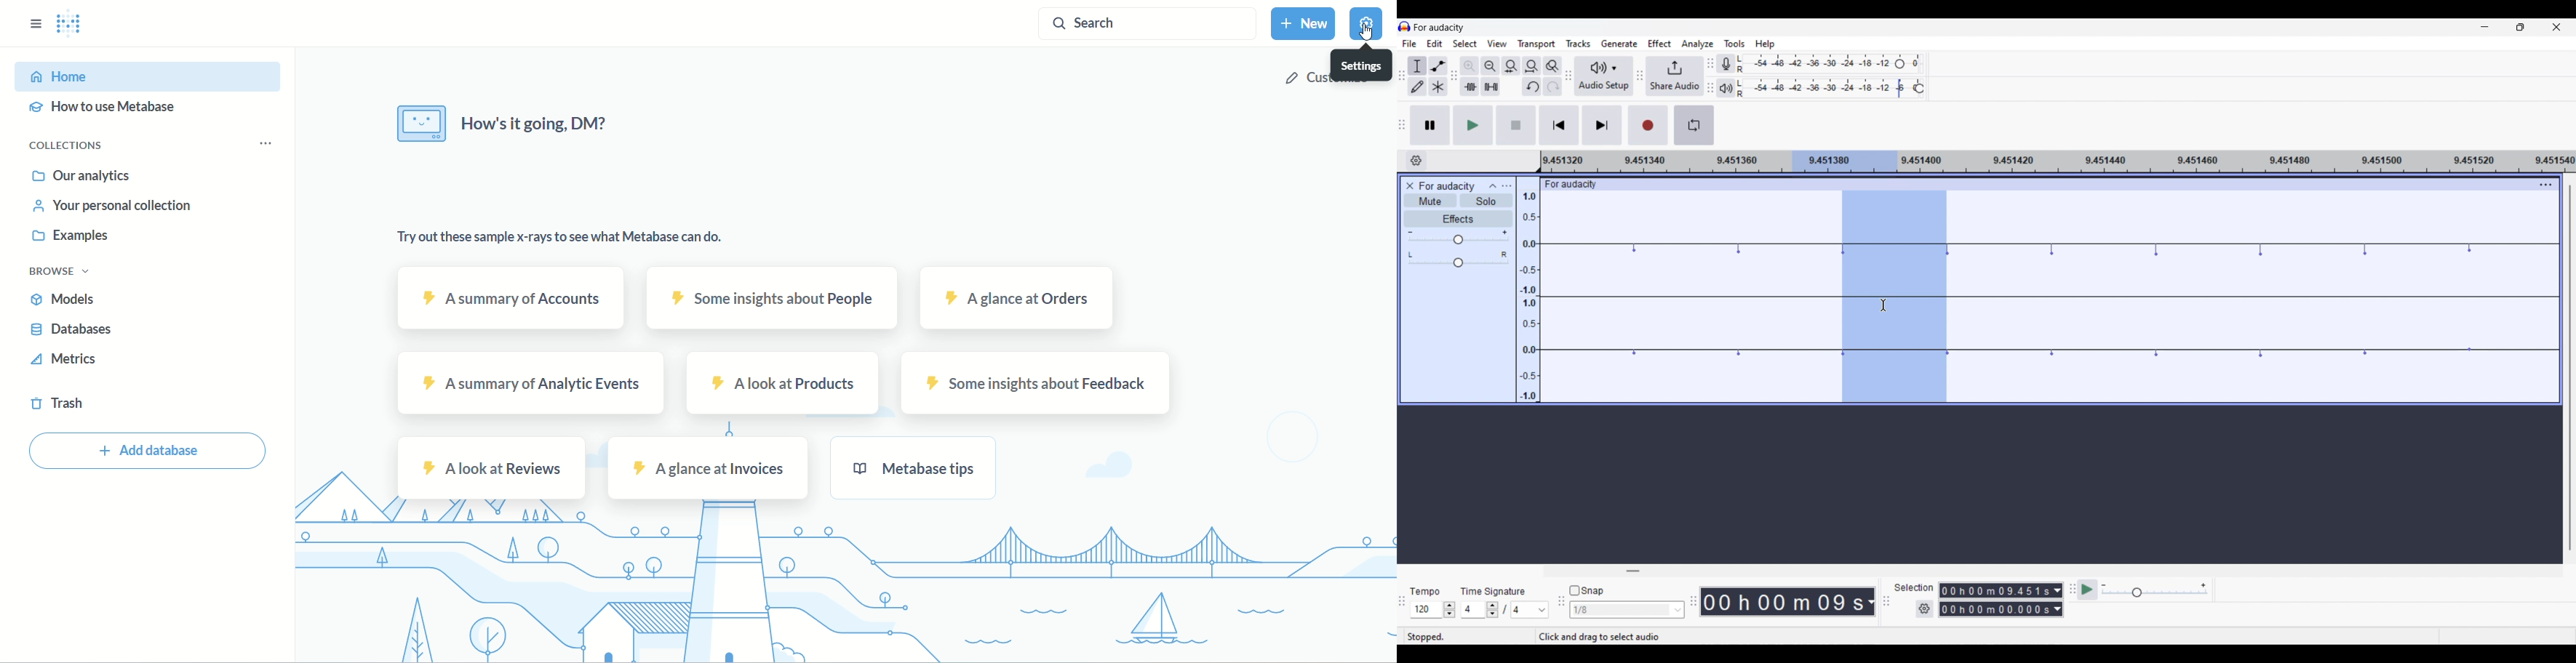 The width and height of the screenshot is (2576, 672). What do you see at coordinates (1579, 44) in the screenshot?
I see `Tracks menu` at bounding box center [1579, 44].